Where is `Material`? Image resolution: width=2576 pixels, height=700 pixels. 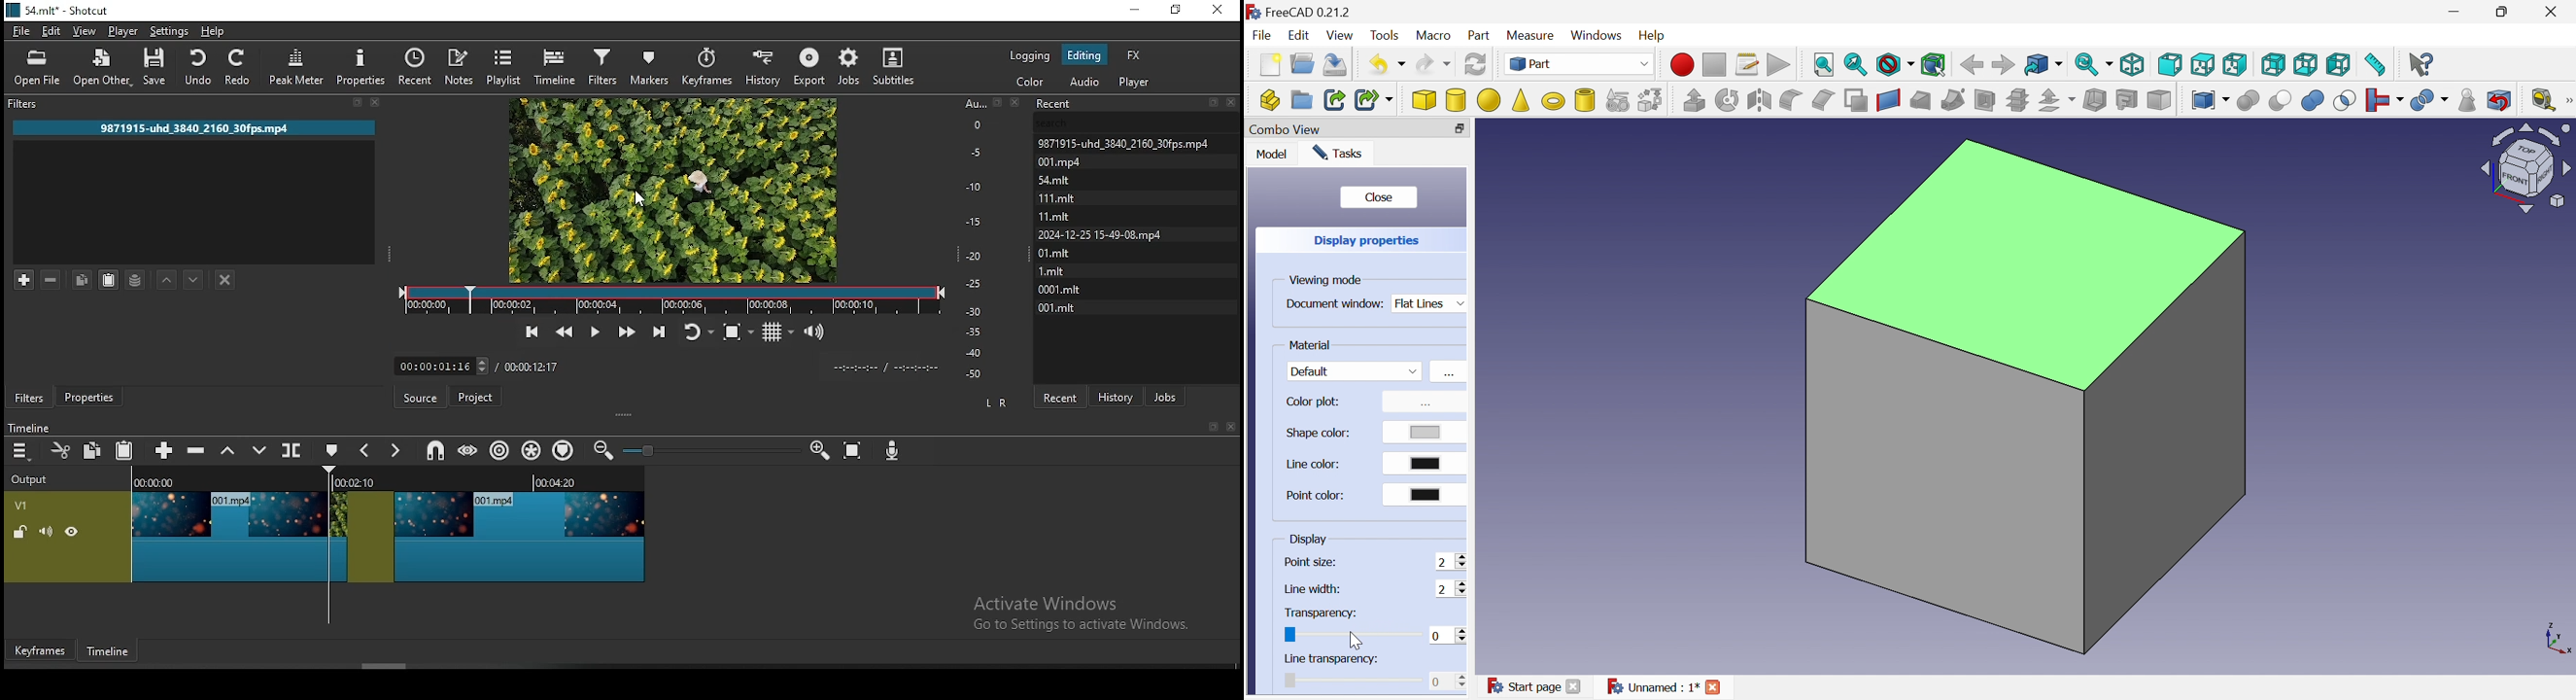 Material is located at coordinates (1310, 344).